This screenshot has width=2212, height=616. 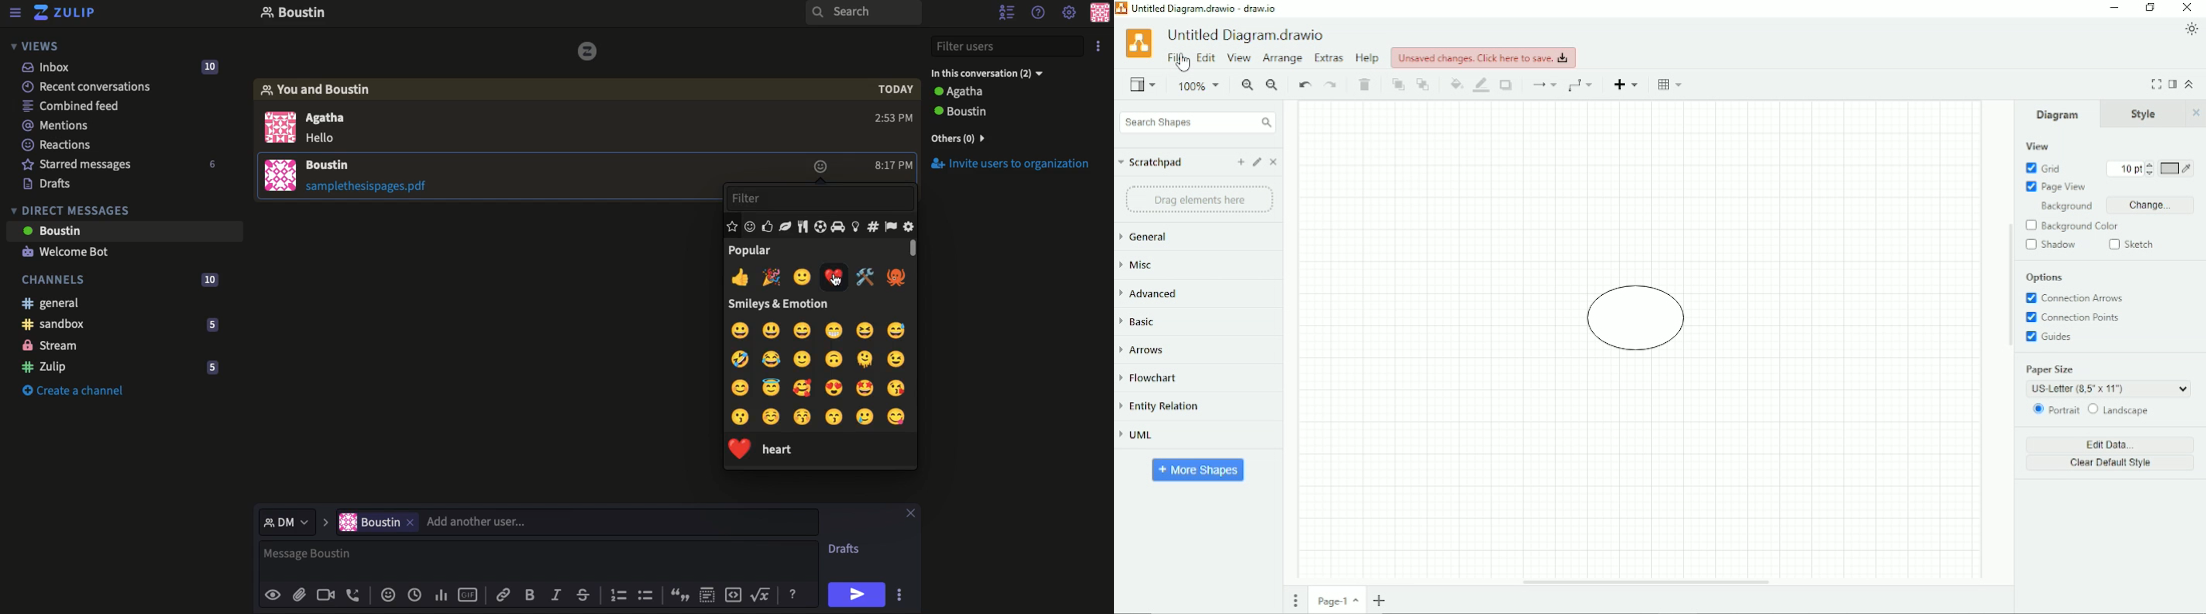 I want to click on Numbered list, so click(x=618, y=594).